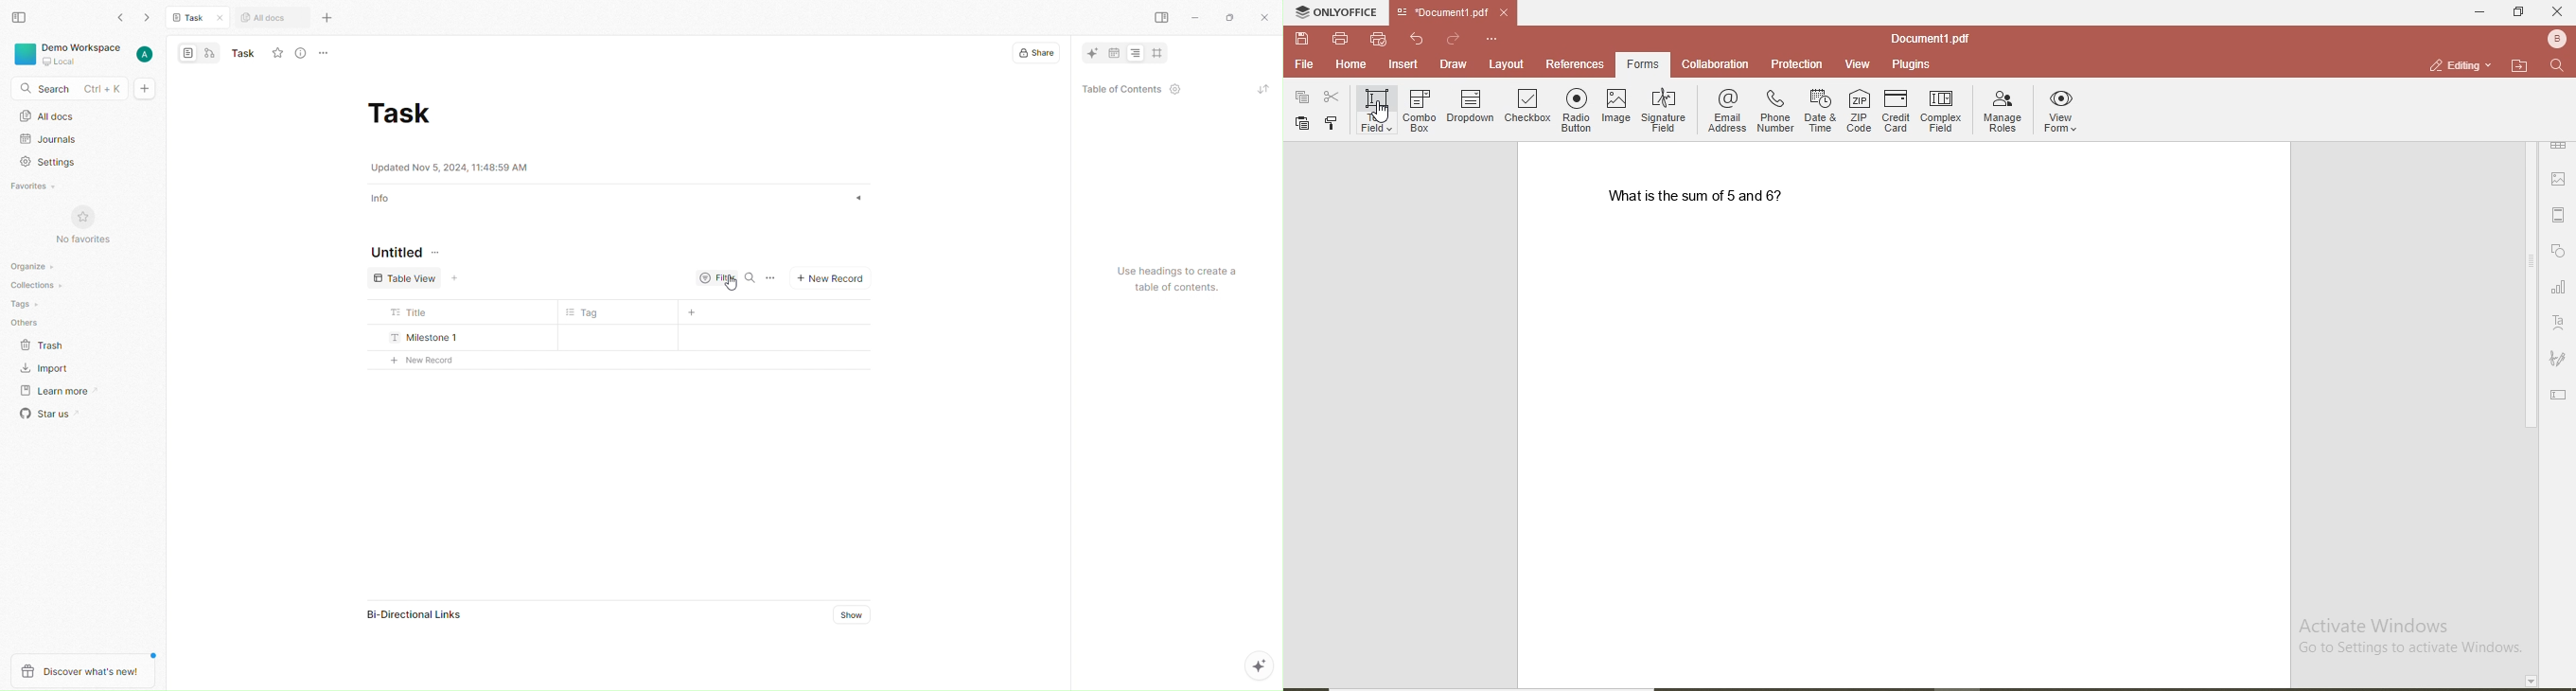 Image resolution: width=2576 pixels, height=700 pixels. I want to click on file name tab, so click(1443, 11).